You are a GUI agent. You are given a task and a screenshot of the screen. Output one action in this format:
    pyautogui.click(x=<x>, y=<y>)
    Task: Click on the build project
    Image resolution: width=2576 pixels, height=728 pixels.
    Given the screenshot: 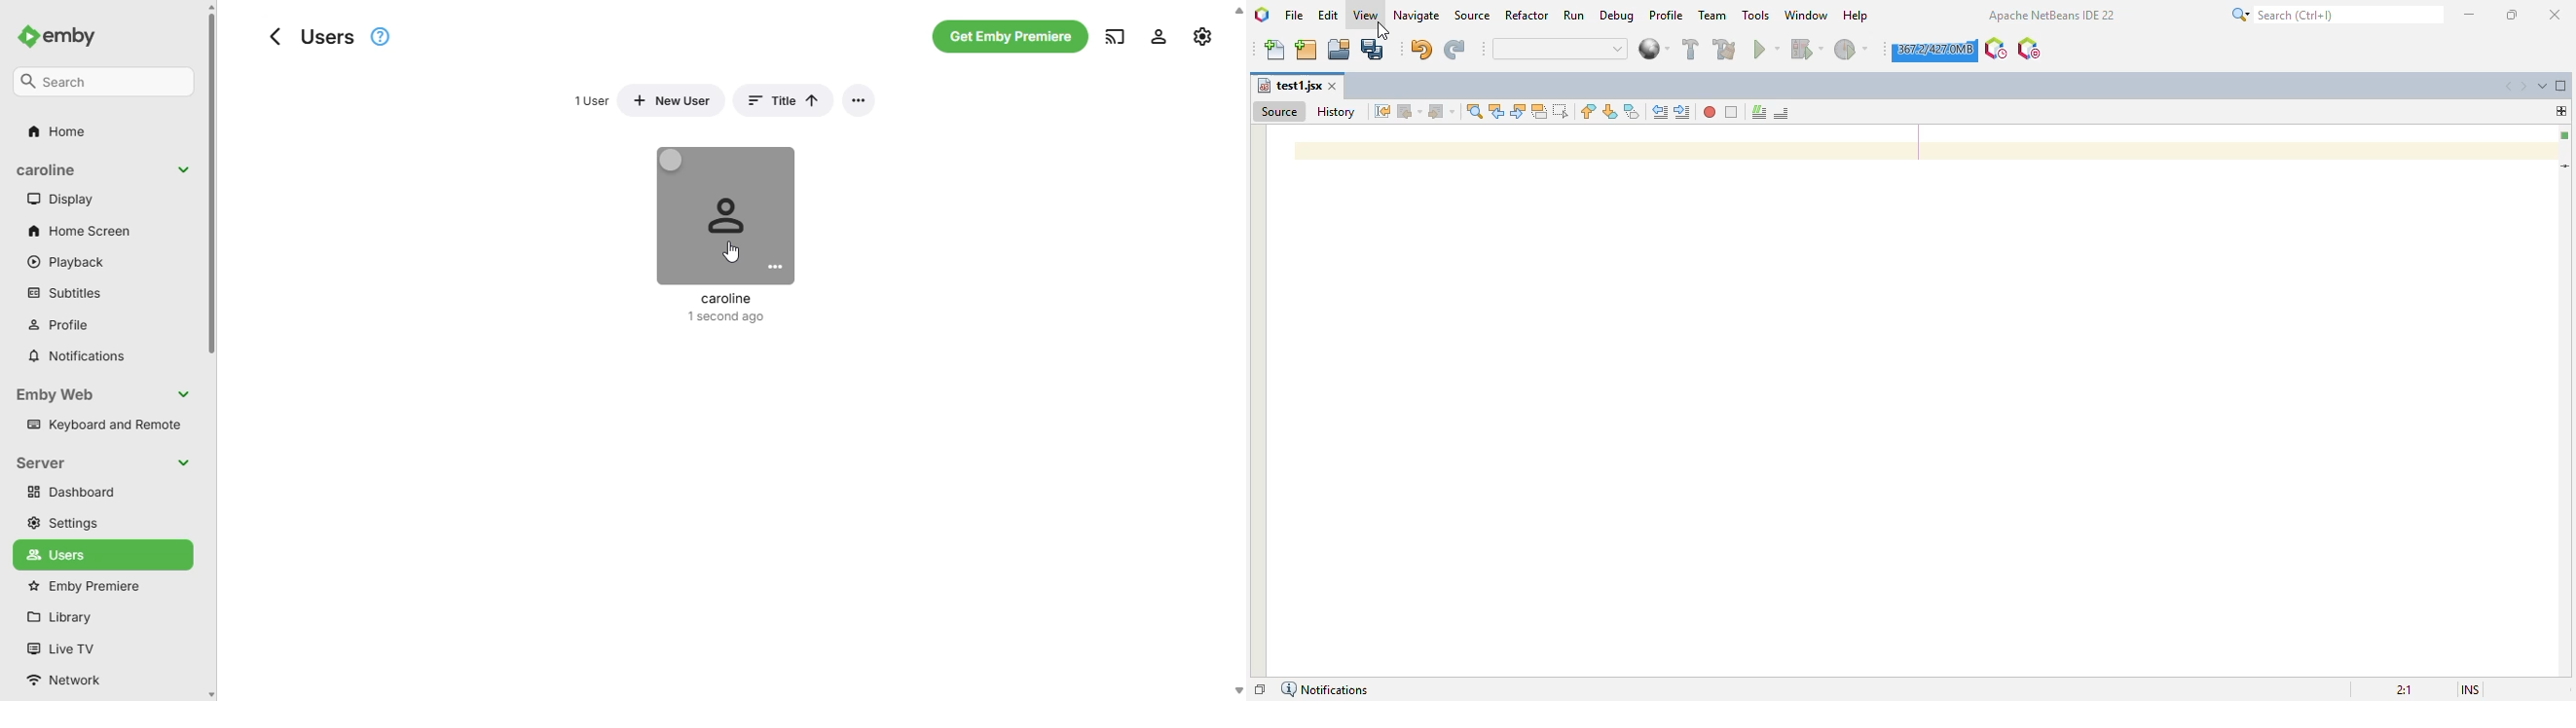 What is the action you would take?
    pyautogui.click(x=1691, y=49)
    